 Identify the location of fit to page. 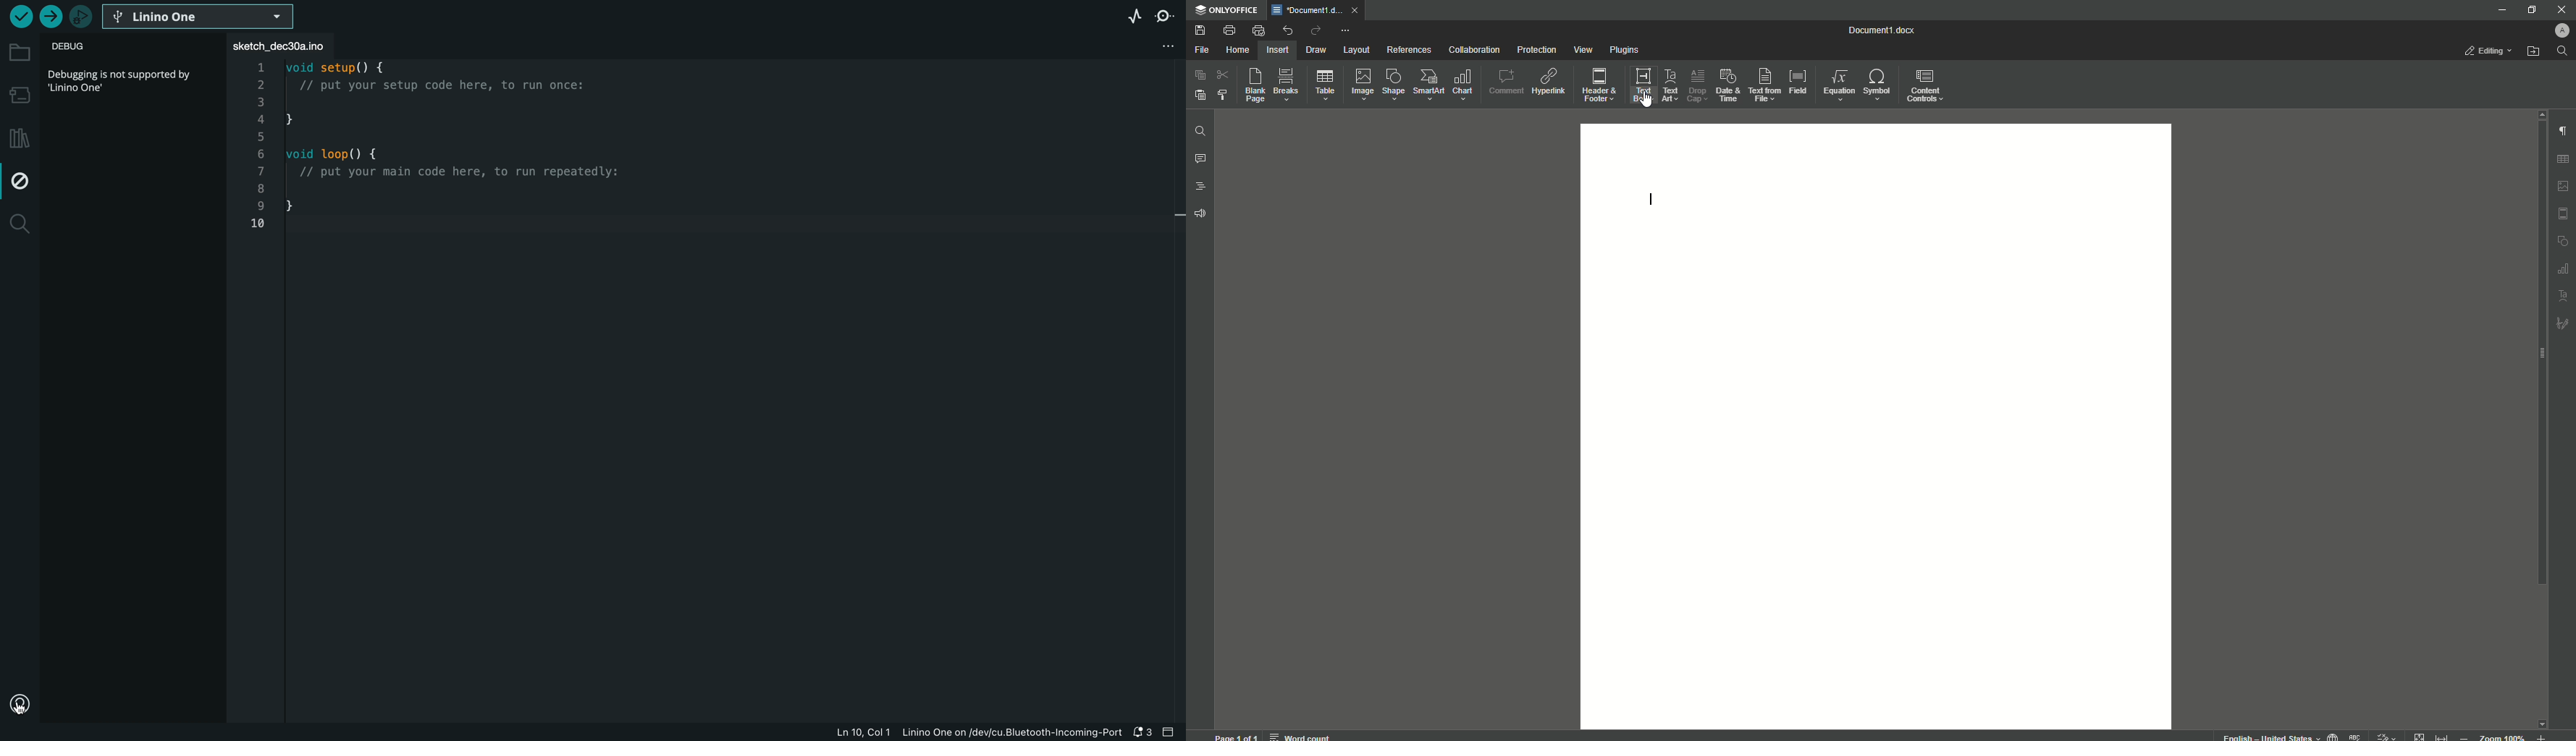
(2420, 736).